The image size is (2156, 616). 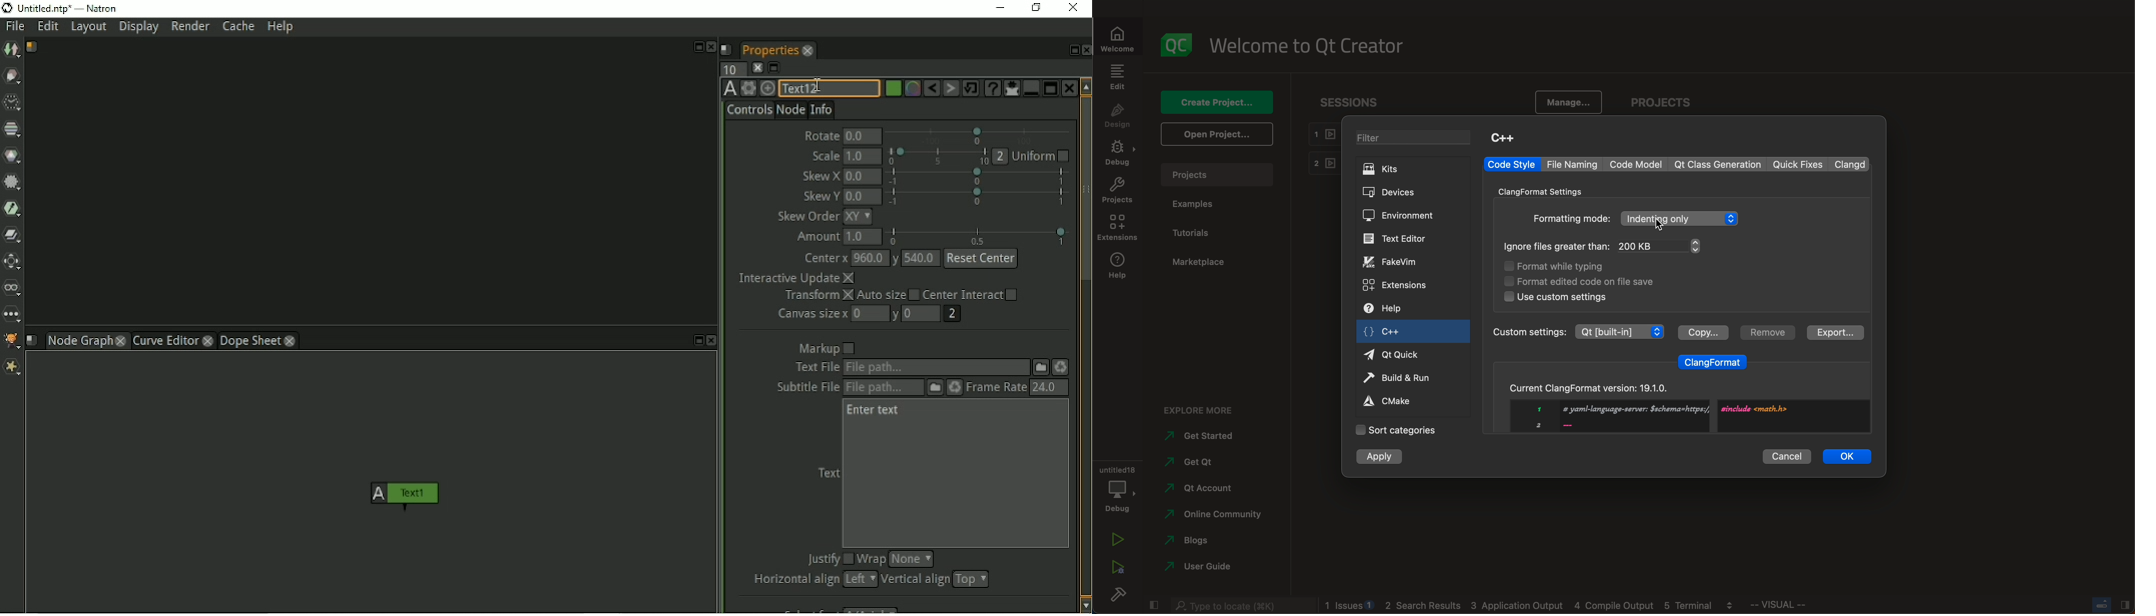 I want to click on help, so click(x=1117, y=267).